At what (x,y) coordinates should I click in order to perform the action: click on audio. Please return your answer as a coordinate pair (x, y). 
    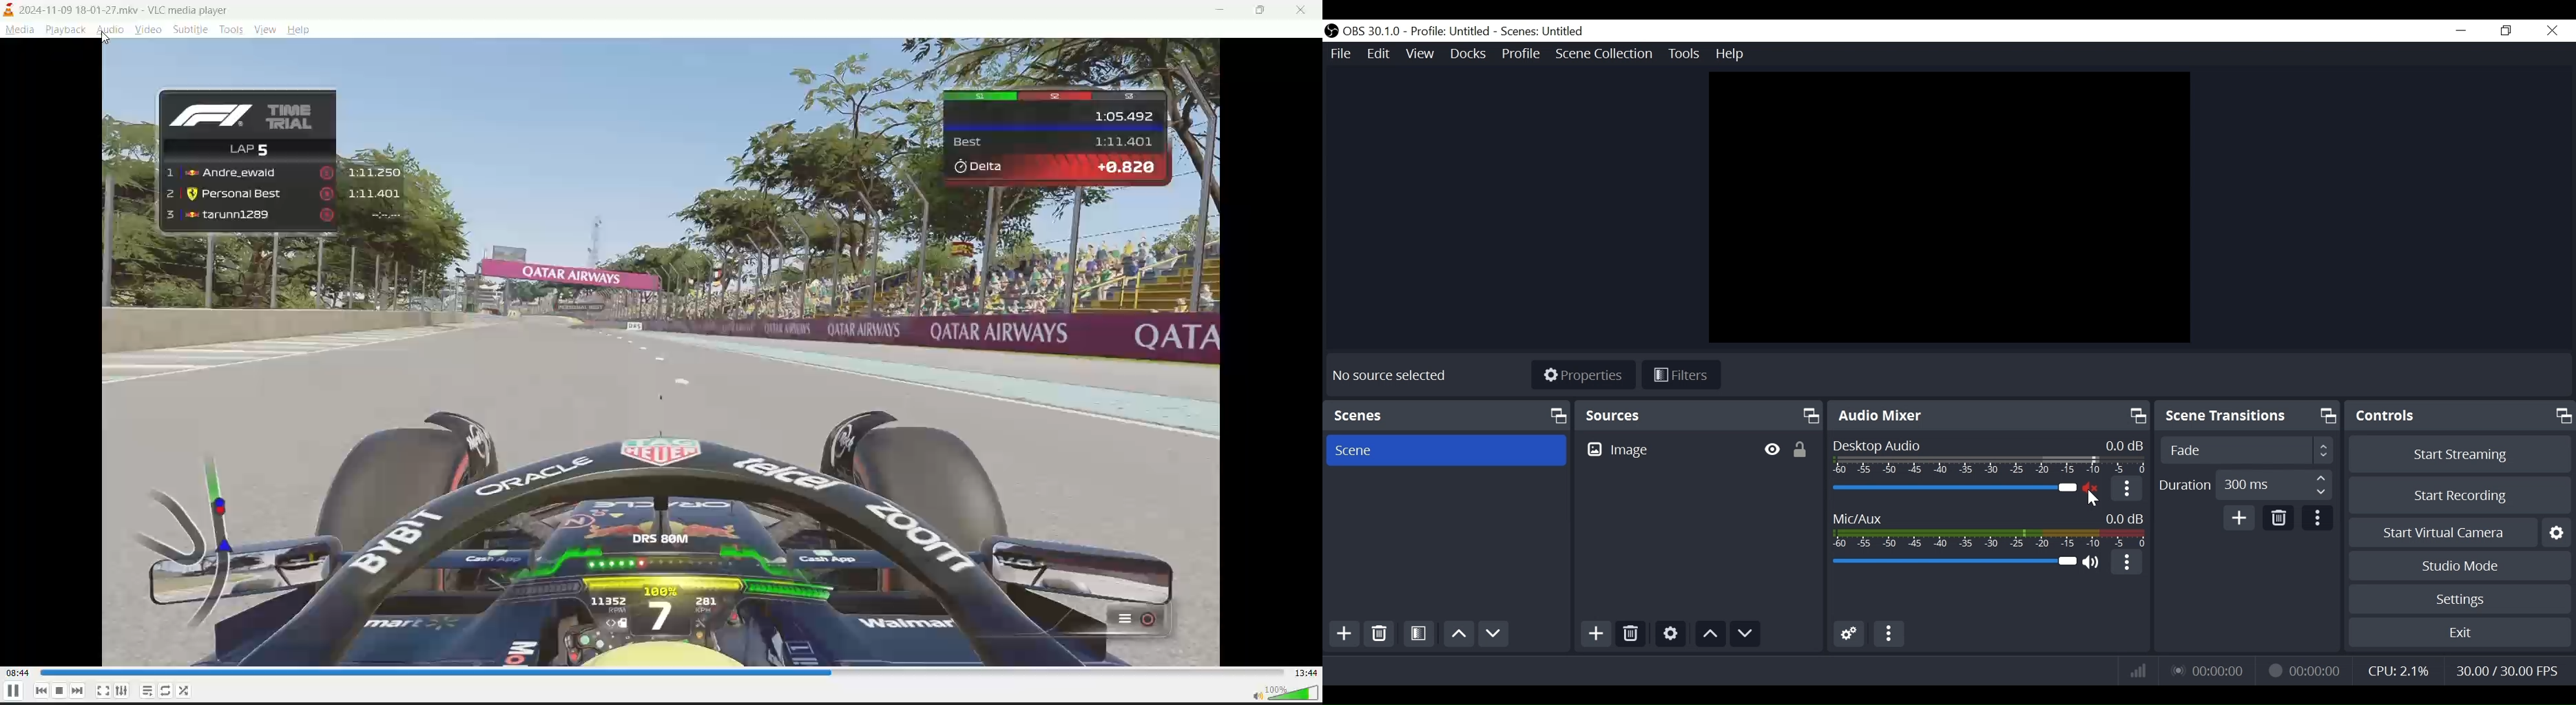
    Looking at the image, I should click on (107, 28).